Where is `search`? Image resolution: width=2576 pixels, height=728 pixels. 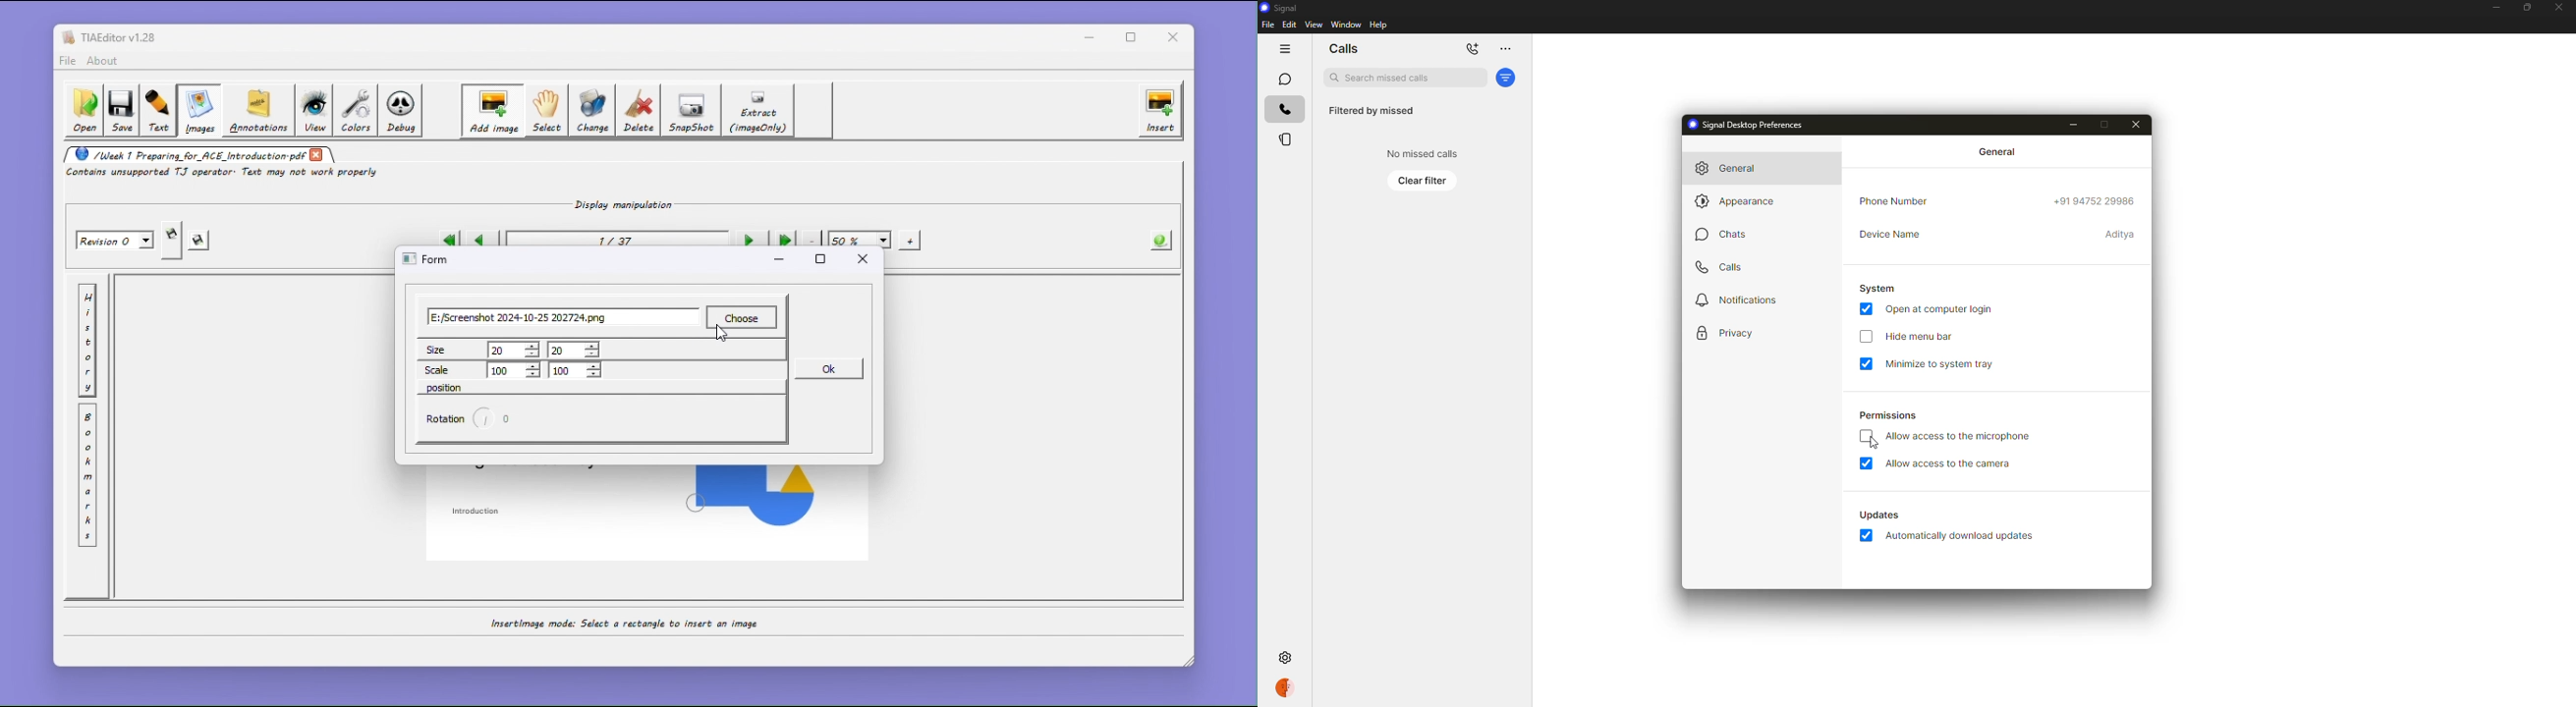 search is located at coordinates (1404, 78).